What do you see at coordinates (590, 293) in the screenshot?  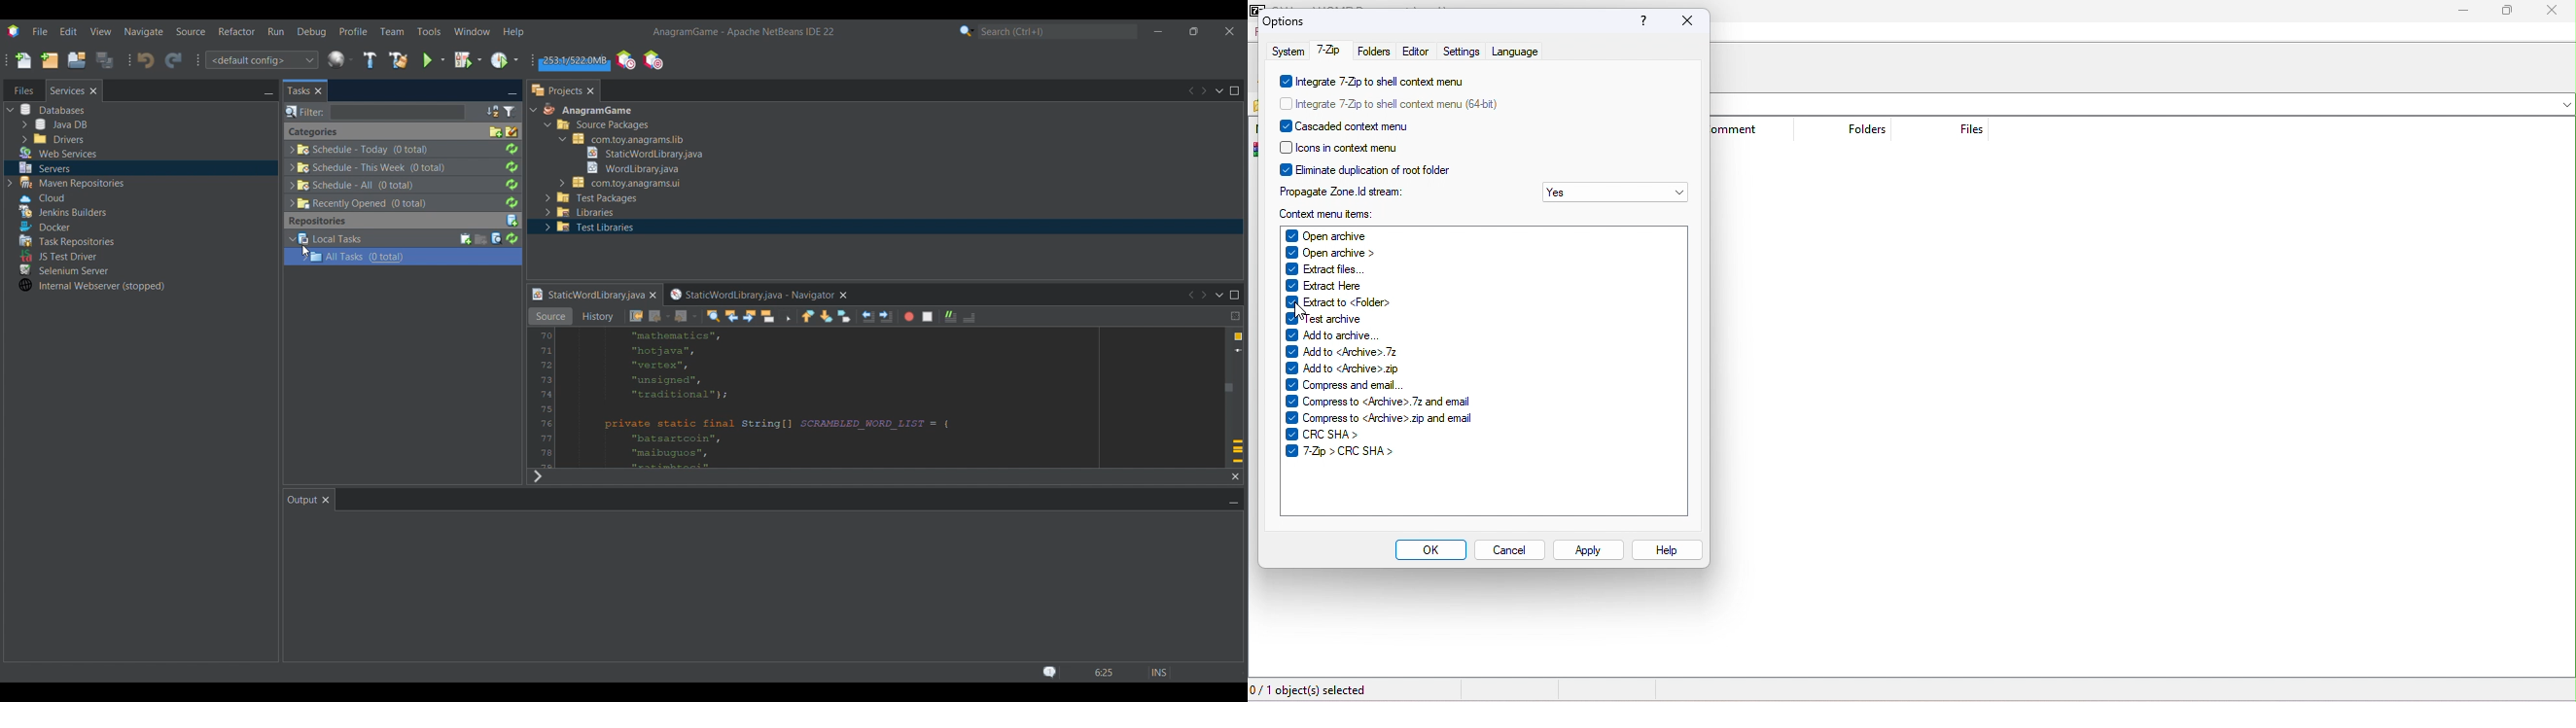 I see `` at bounding box center [590, 293].